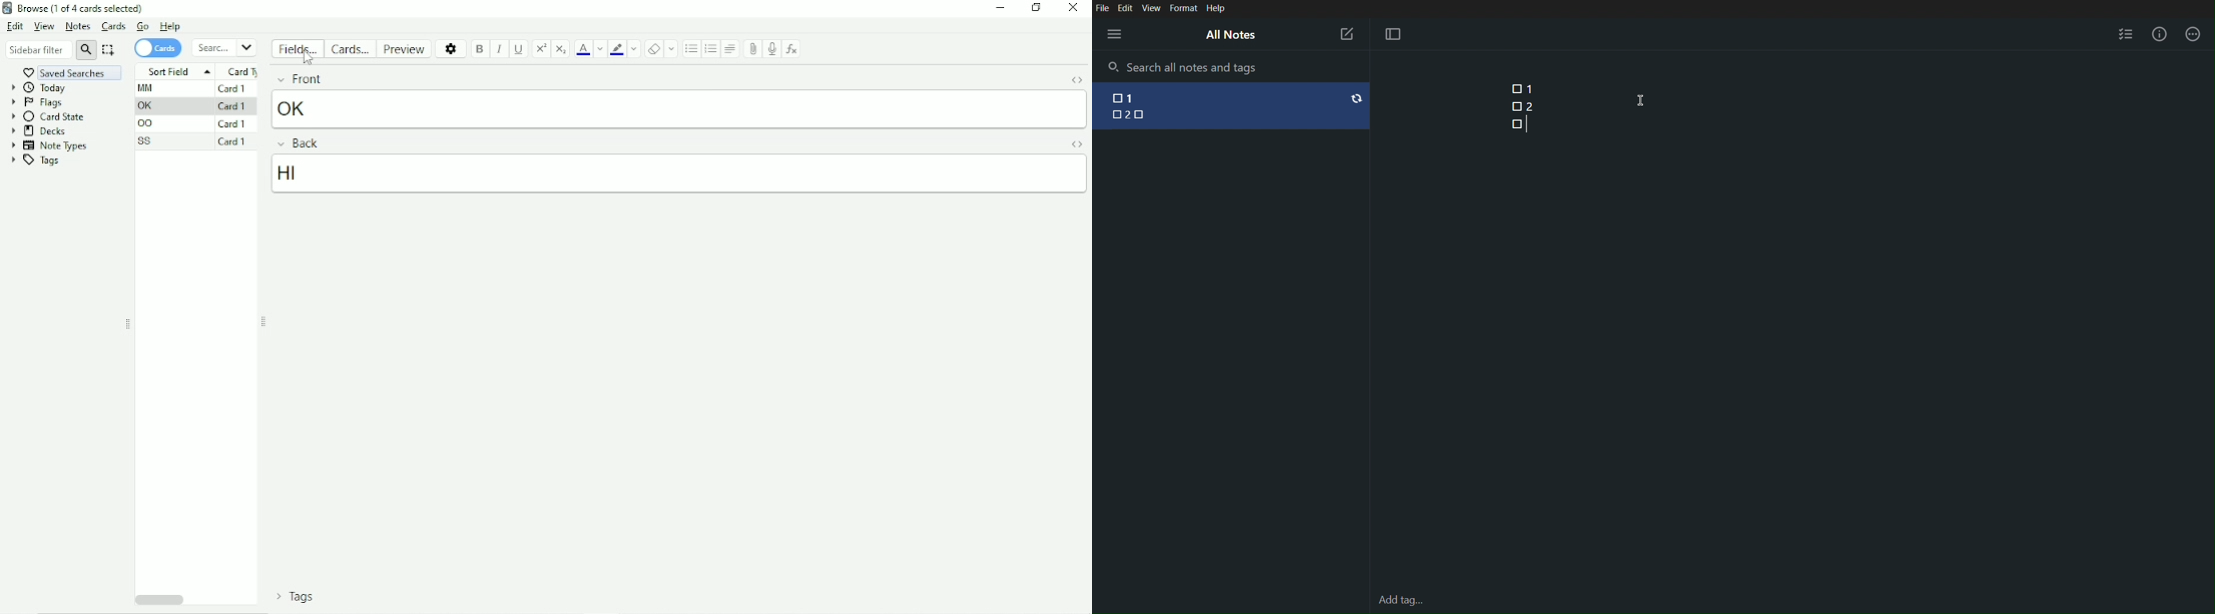 The image size is (2240, 616). What do you see at coordinates (1531, 88) in the screenshot?
I see `1` at bounding box center [1531, 88].